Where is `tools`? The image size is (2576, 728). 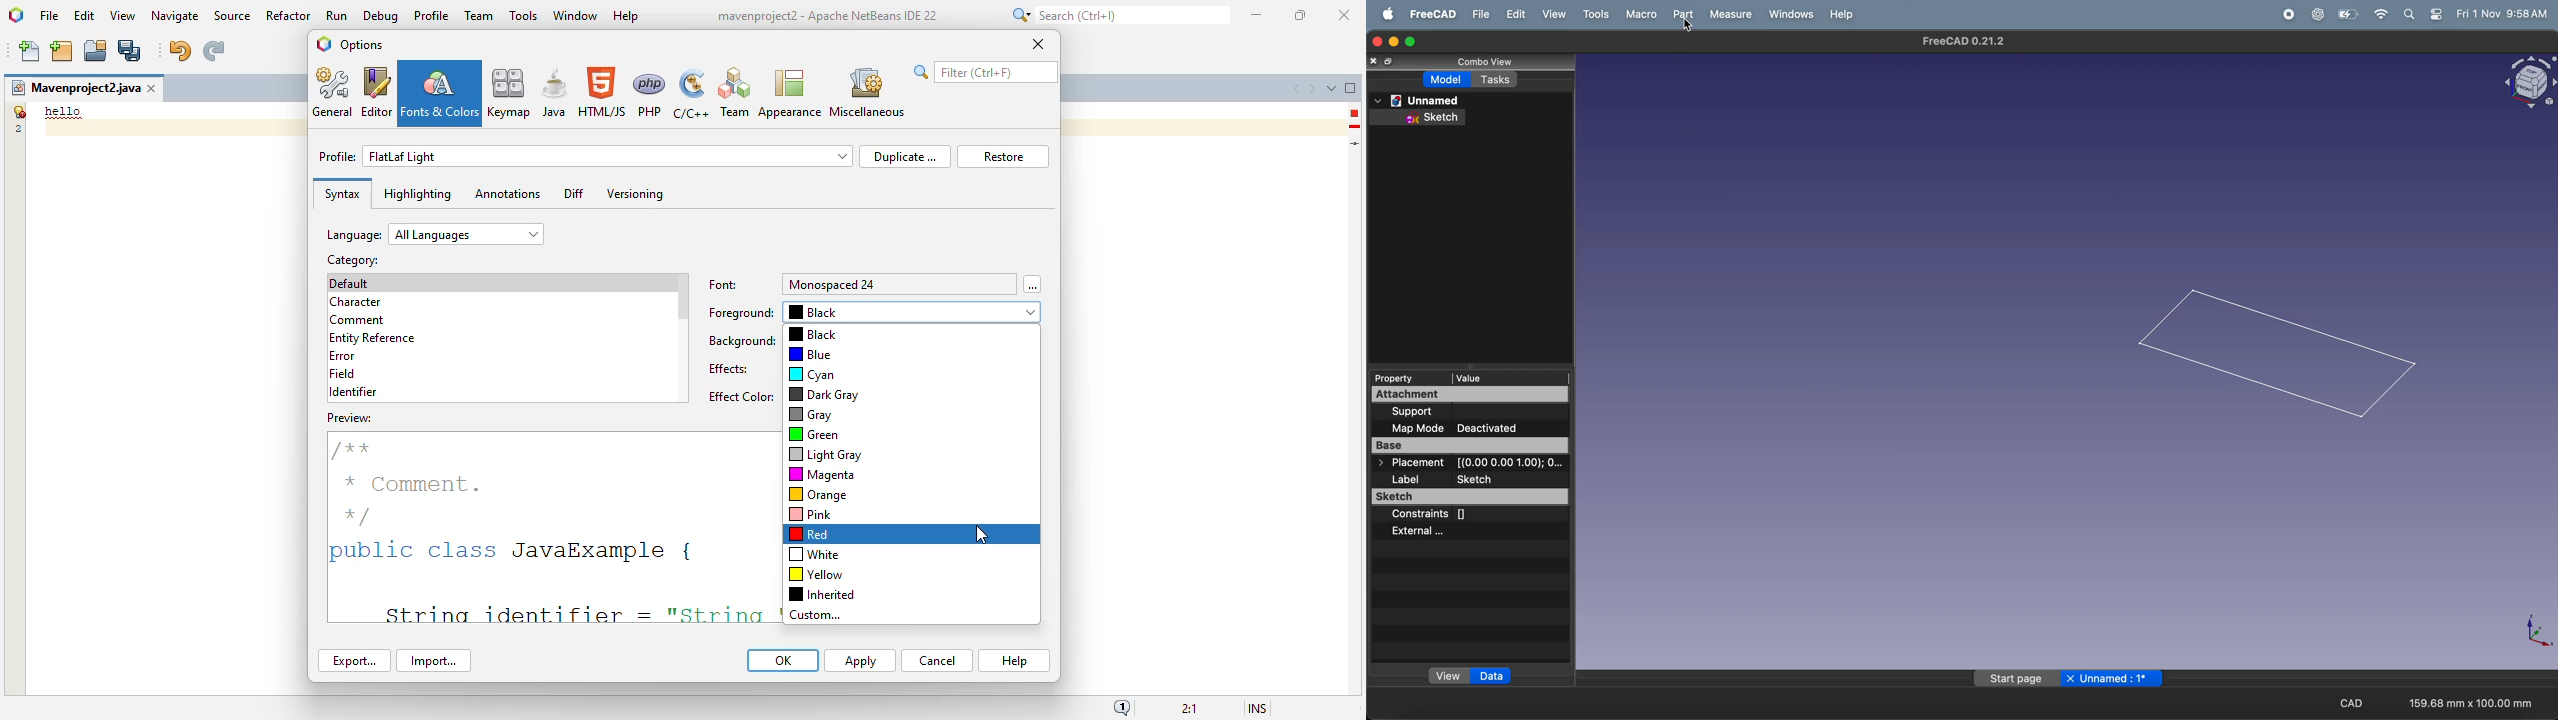 tools is located at coordinates (1592, 14).